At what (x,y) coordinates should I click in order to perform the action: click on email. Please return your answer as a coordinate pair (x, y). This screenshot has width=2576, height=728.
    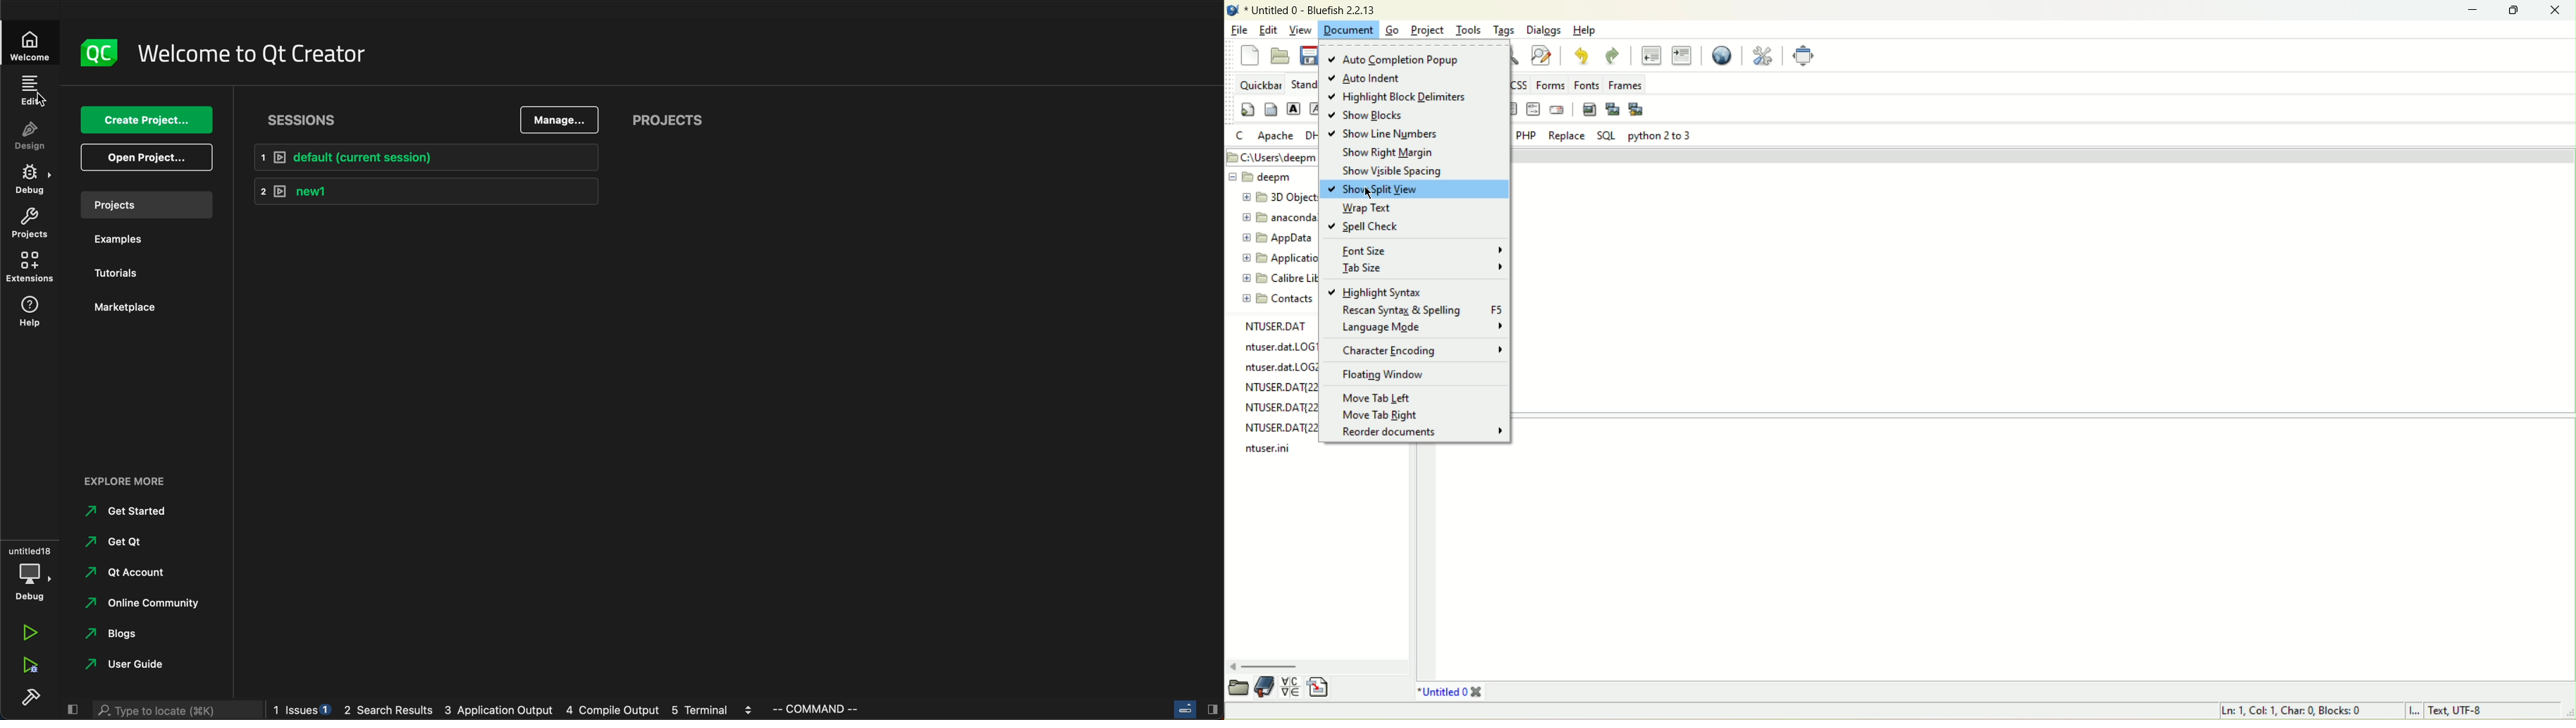
    Looking at the image, I should click on (1559, 110).